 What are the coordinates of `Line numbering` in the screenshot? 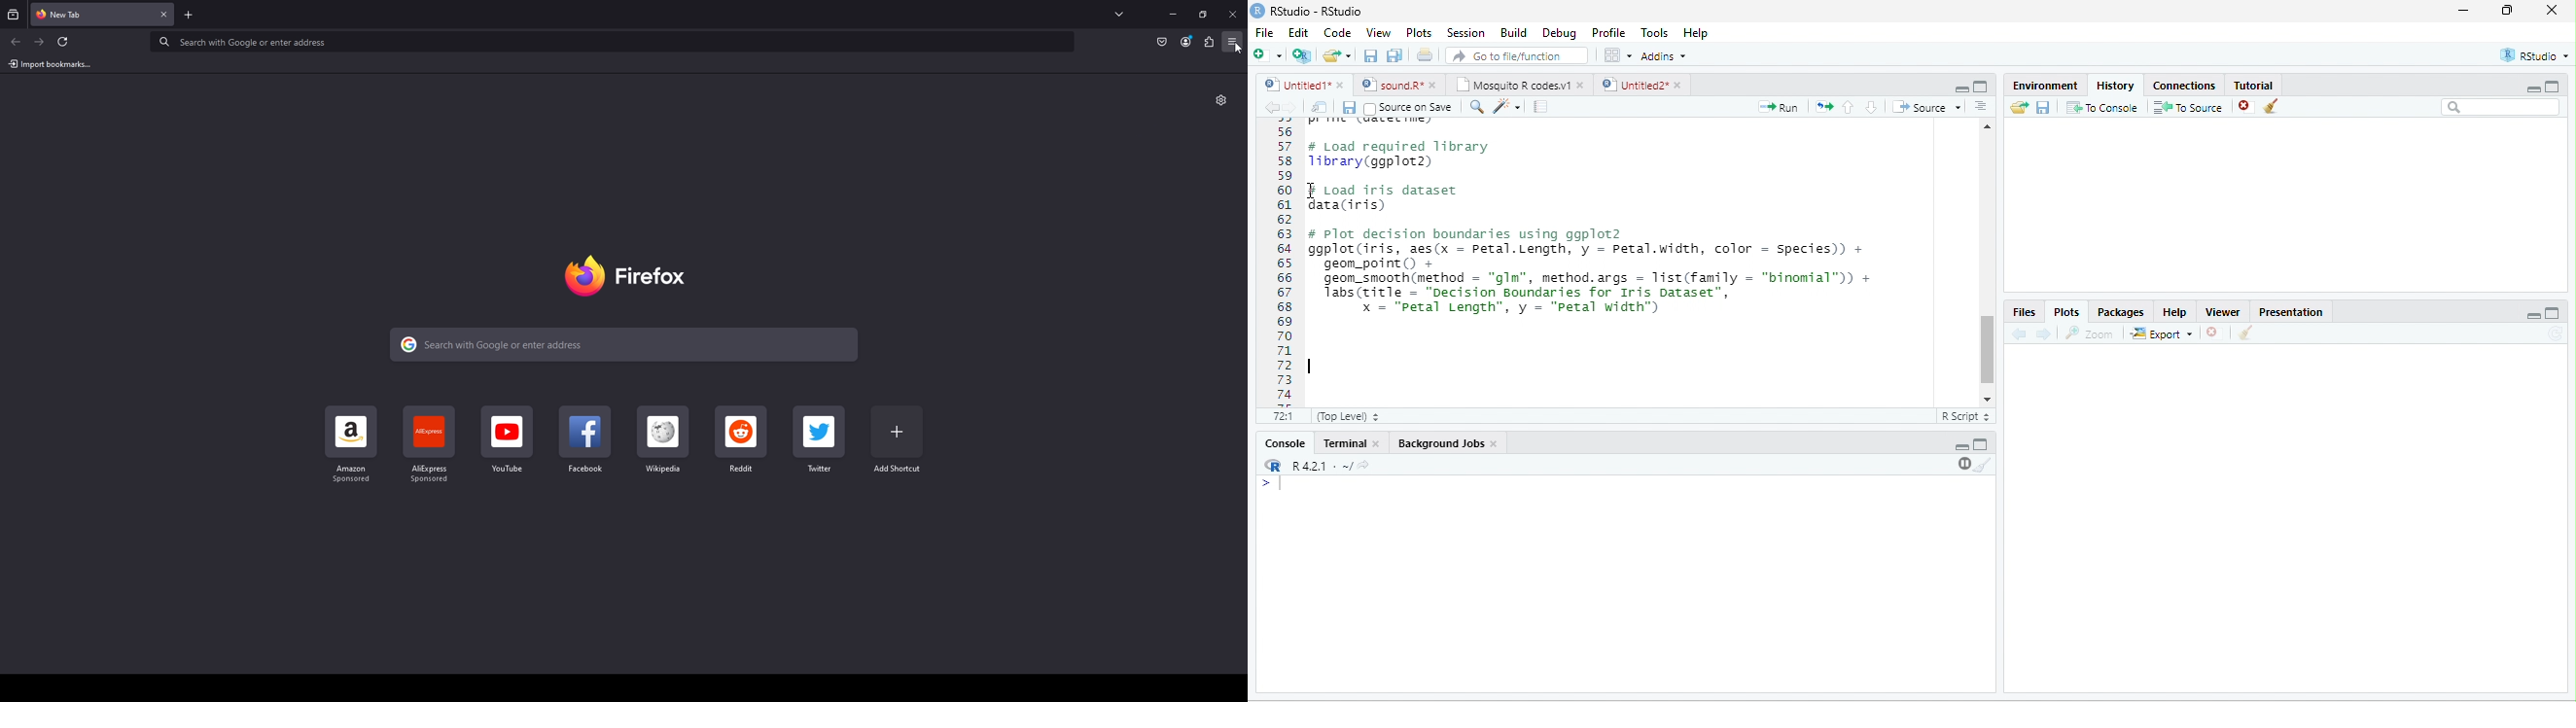 It's located at (1284, 263).